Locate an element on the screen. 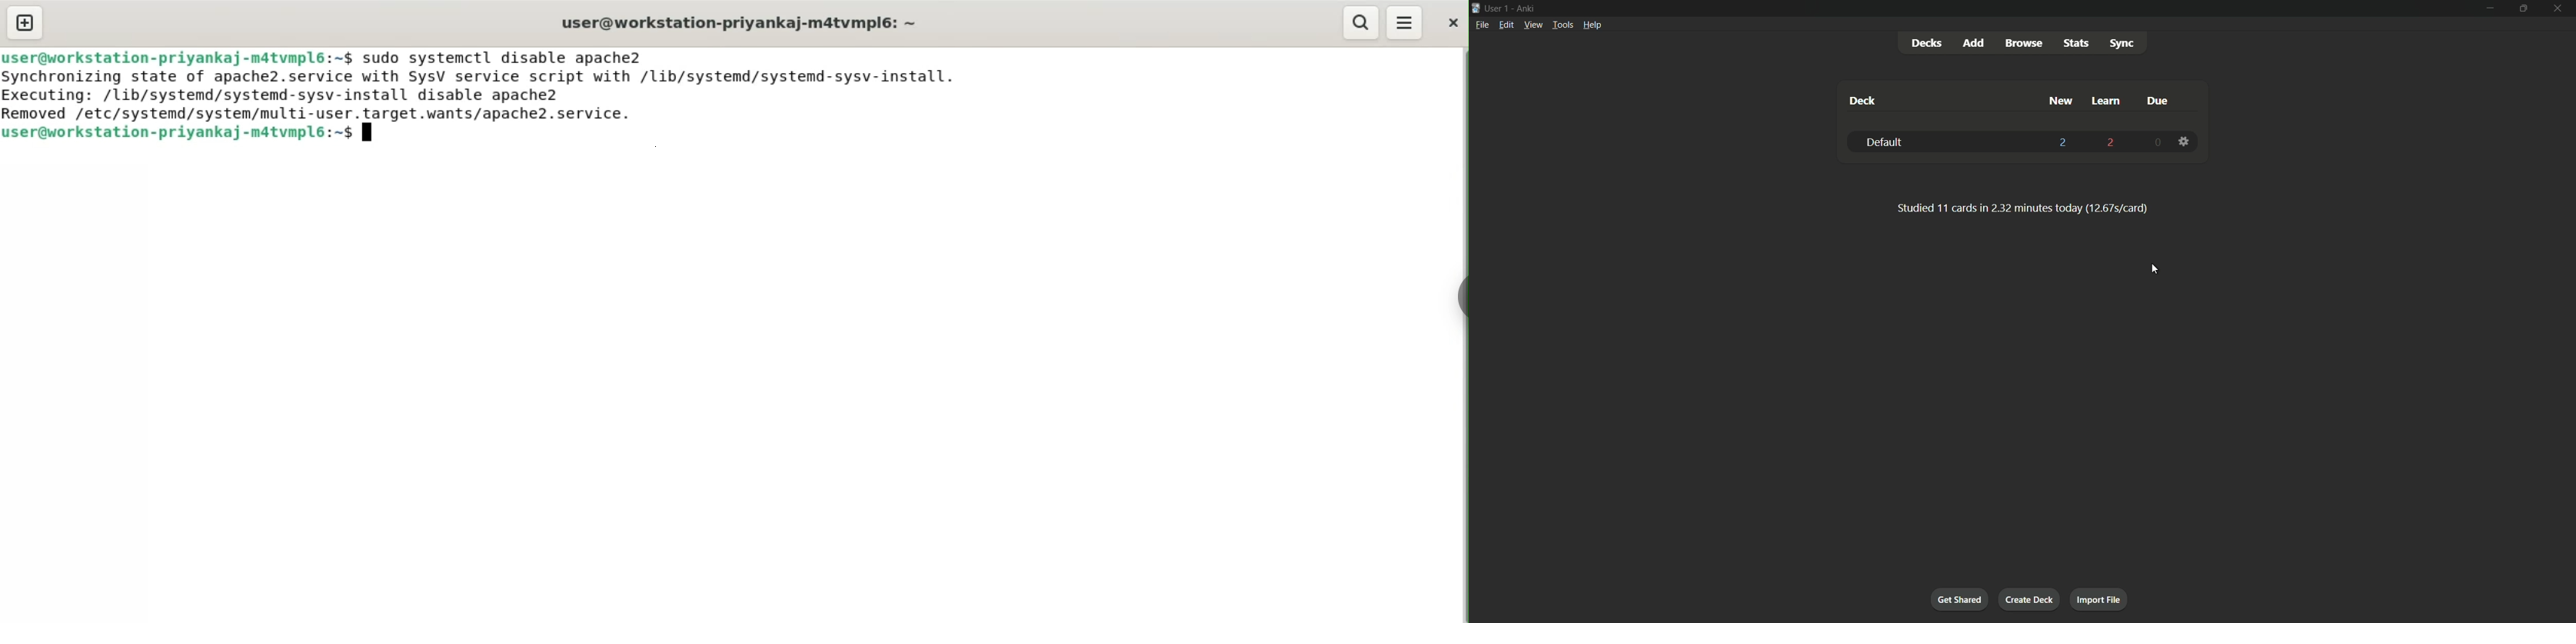 The image size is (2576, 644). search is located at coordinates (1363, 23).